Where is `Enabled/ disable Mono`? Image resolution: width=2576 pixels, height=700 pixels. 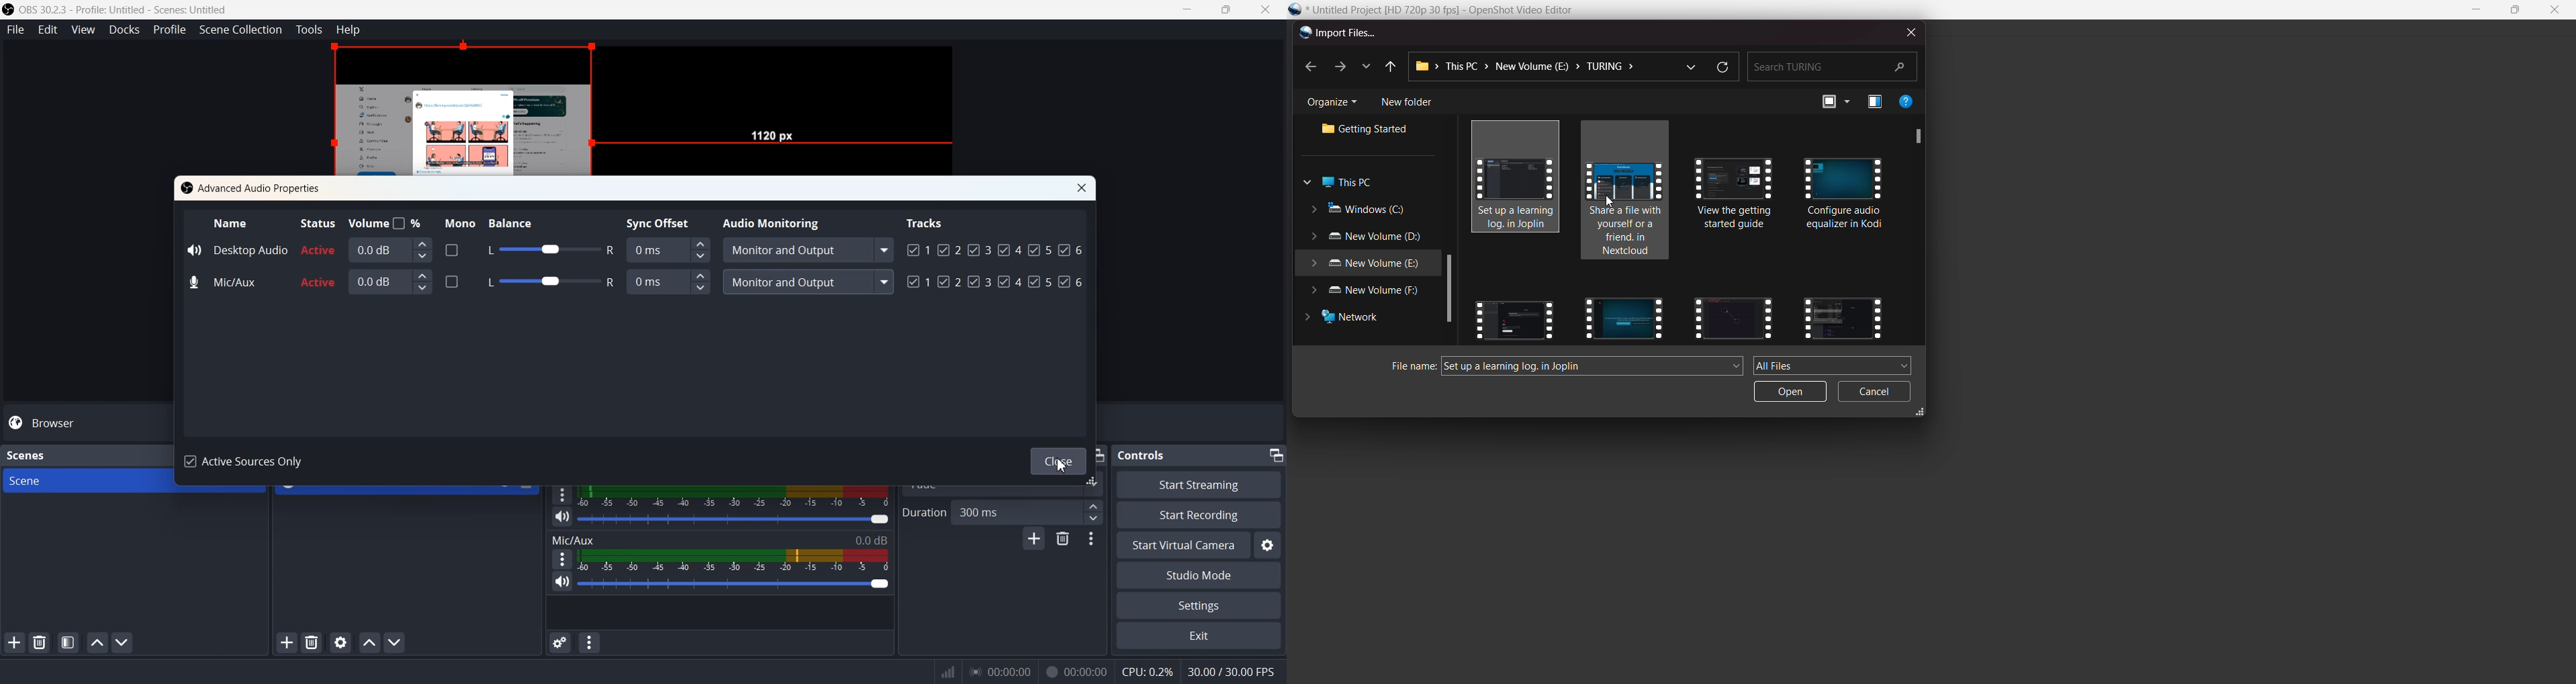
Enabled/ disable Mono is located at coordinates (452, 280).